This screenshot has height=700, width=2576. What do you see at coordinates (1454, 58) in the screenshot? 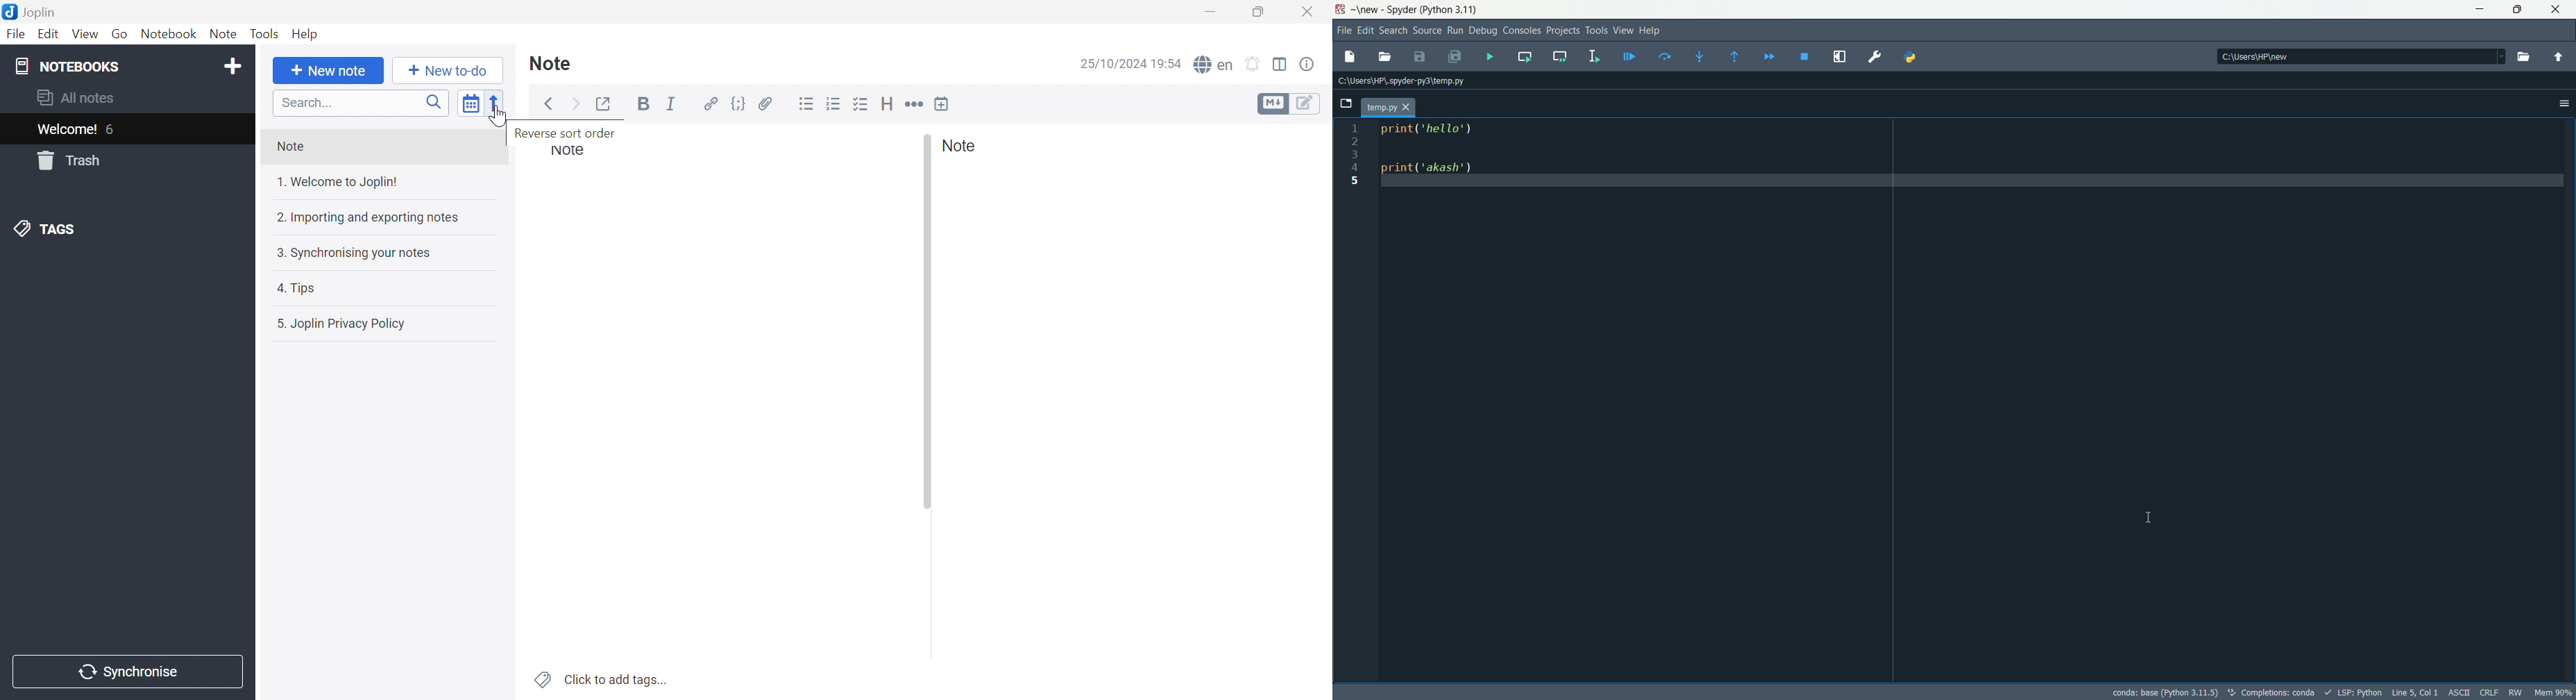
I see `save all files` at bounding box center [1454, 58].